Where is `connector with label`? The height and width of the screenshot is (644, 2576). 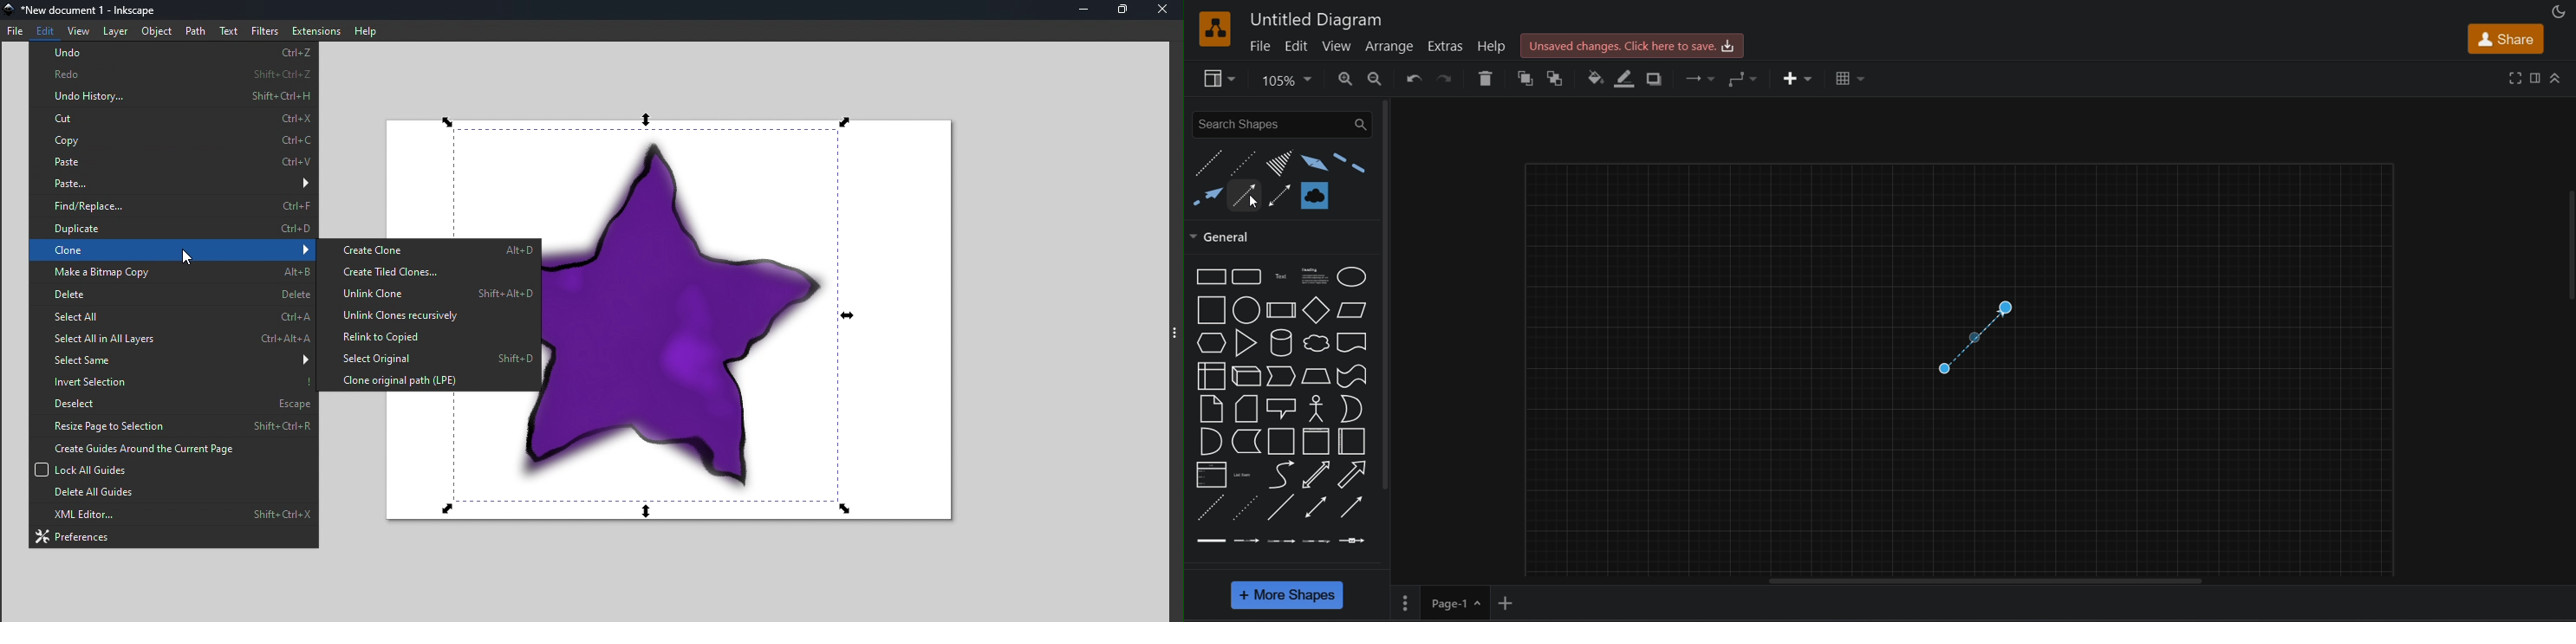
connector with label is located at coordinates (1243, 540).